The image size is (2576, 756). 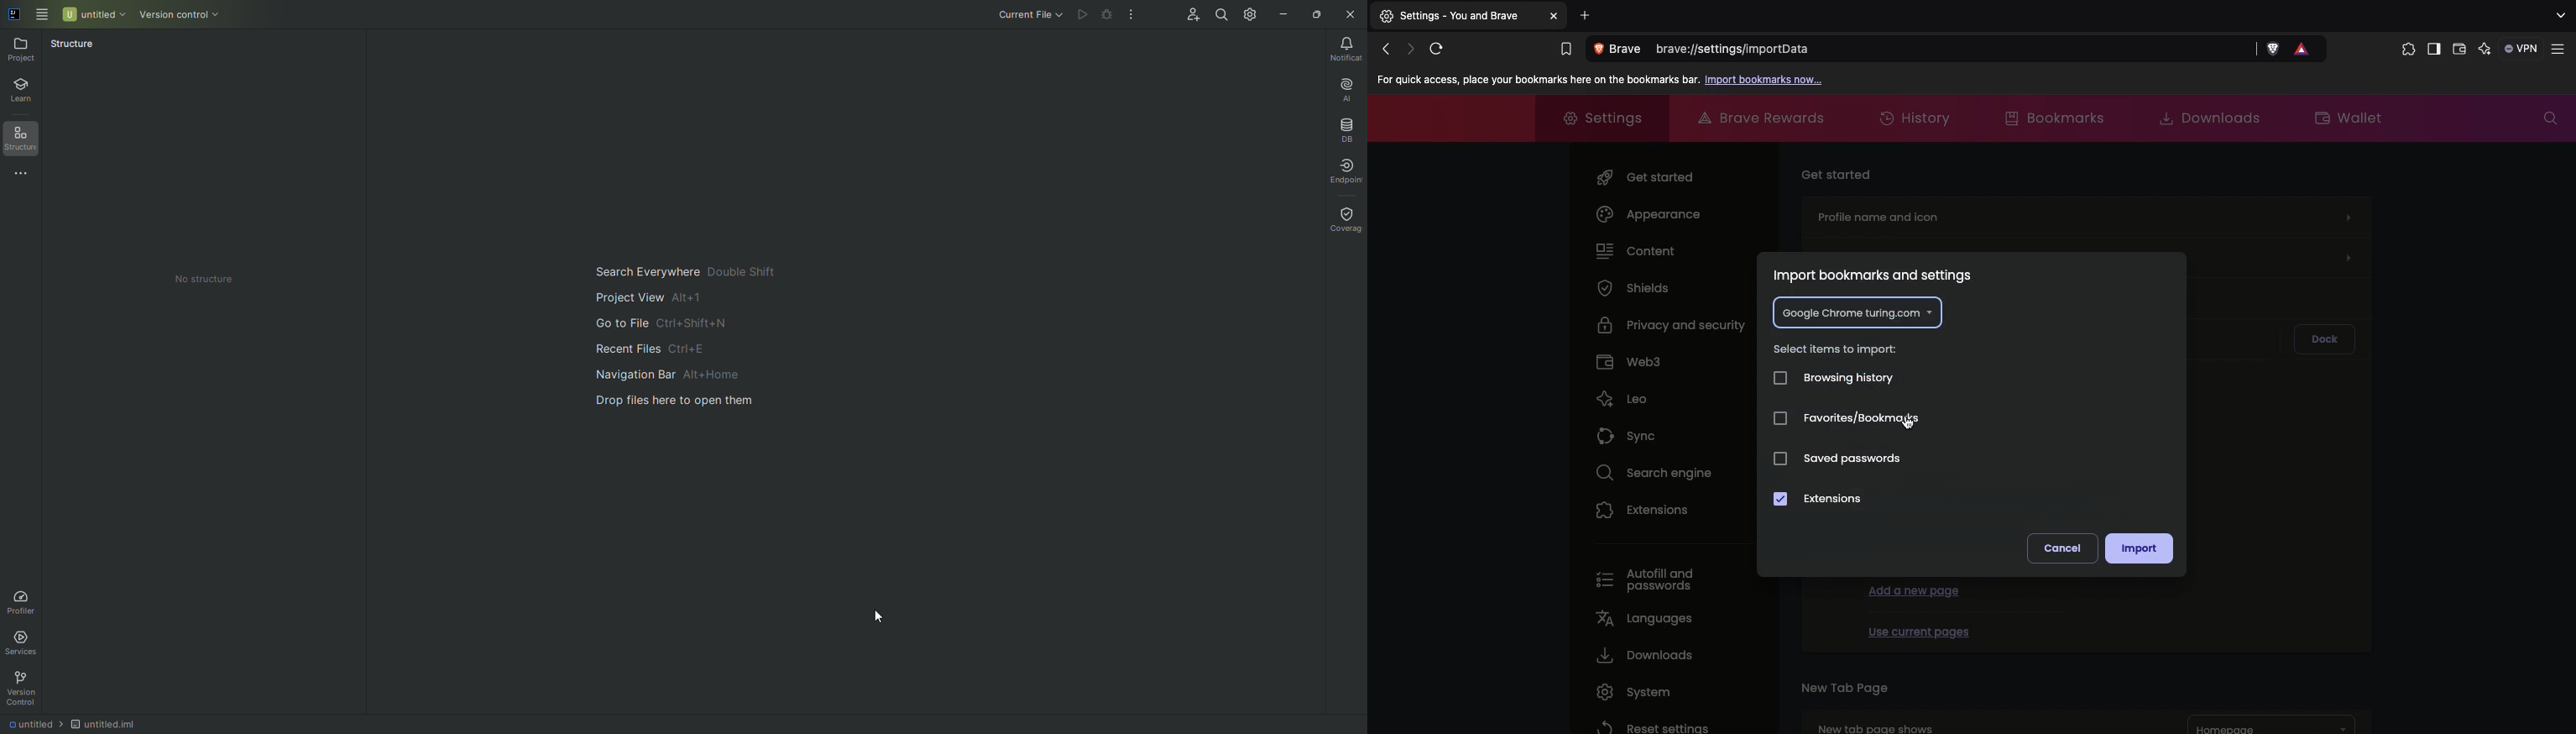 I want to click on Import, so click(x=2142, y=550).